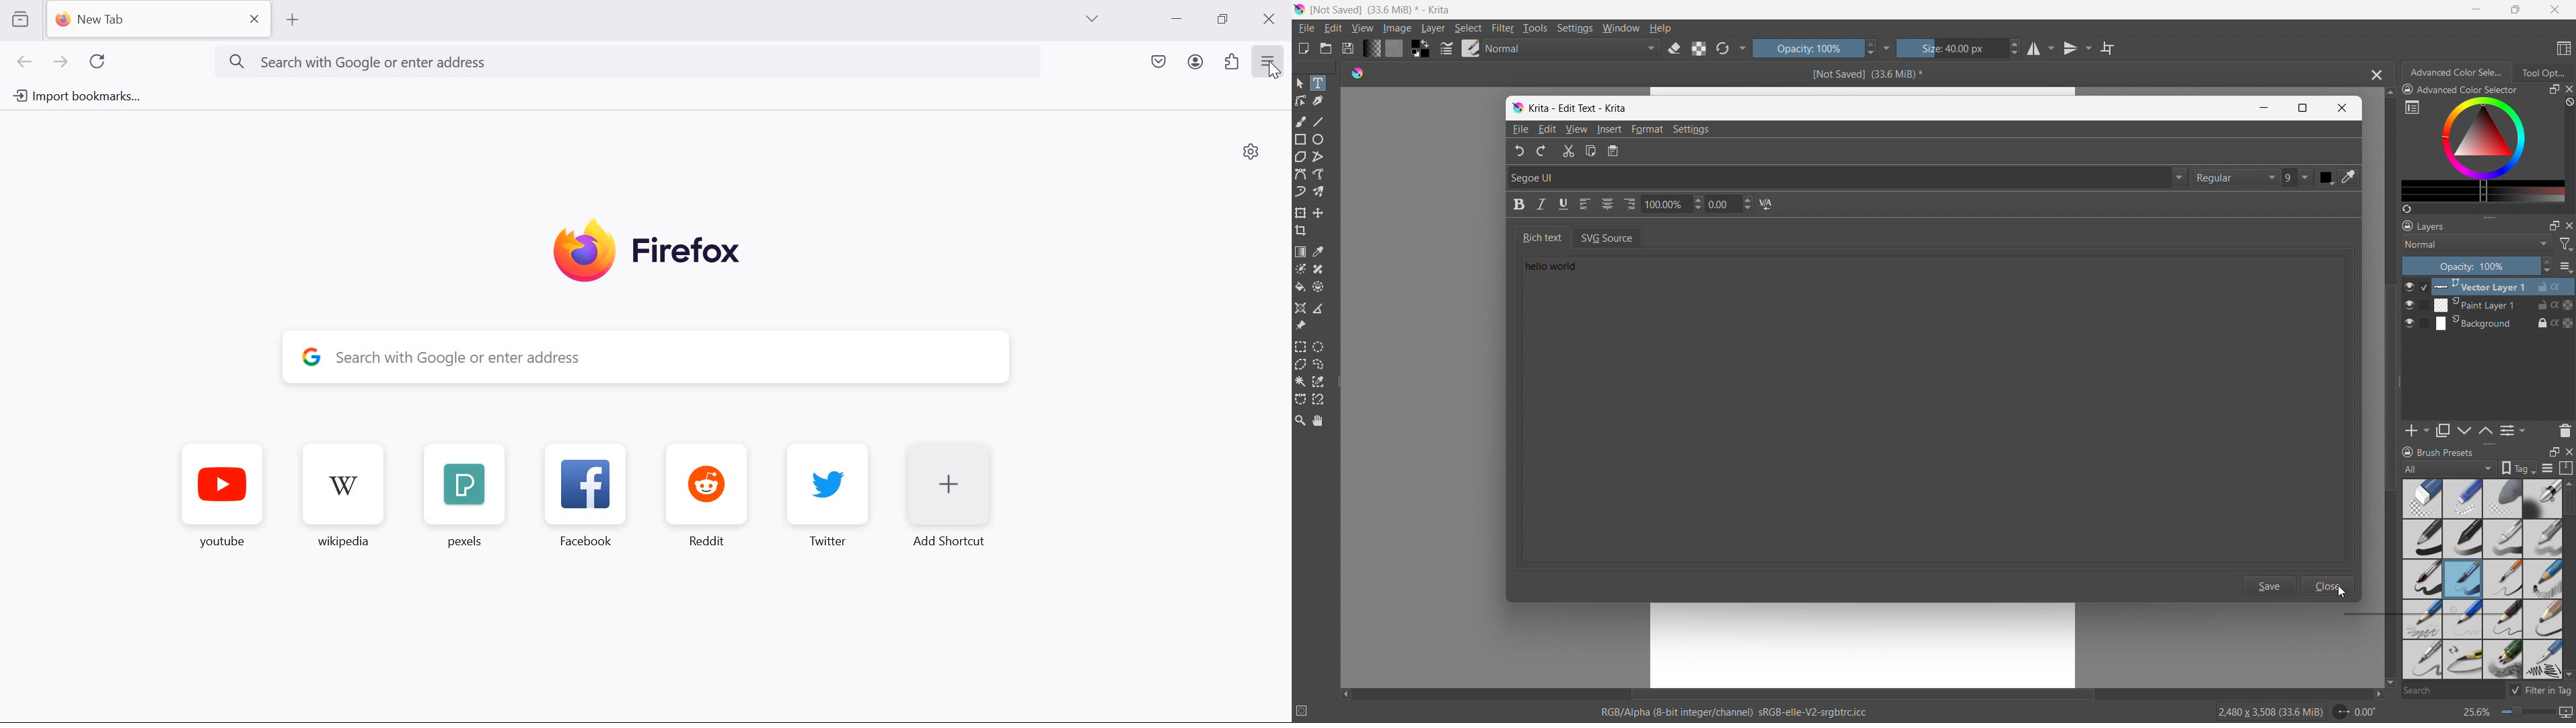 The image size is (2576, 728). What do you see at coordinates (2517, 713) in the screenshot?
I see `zoom level` at bounding box center [2517, 713].